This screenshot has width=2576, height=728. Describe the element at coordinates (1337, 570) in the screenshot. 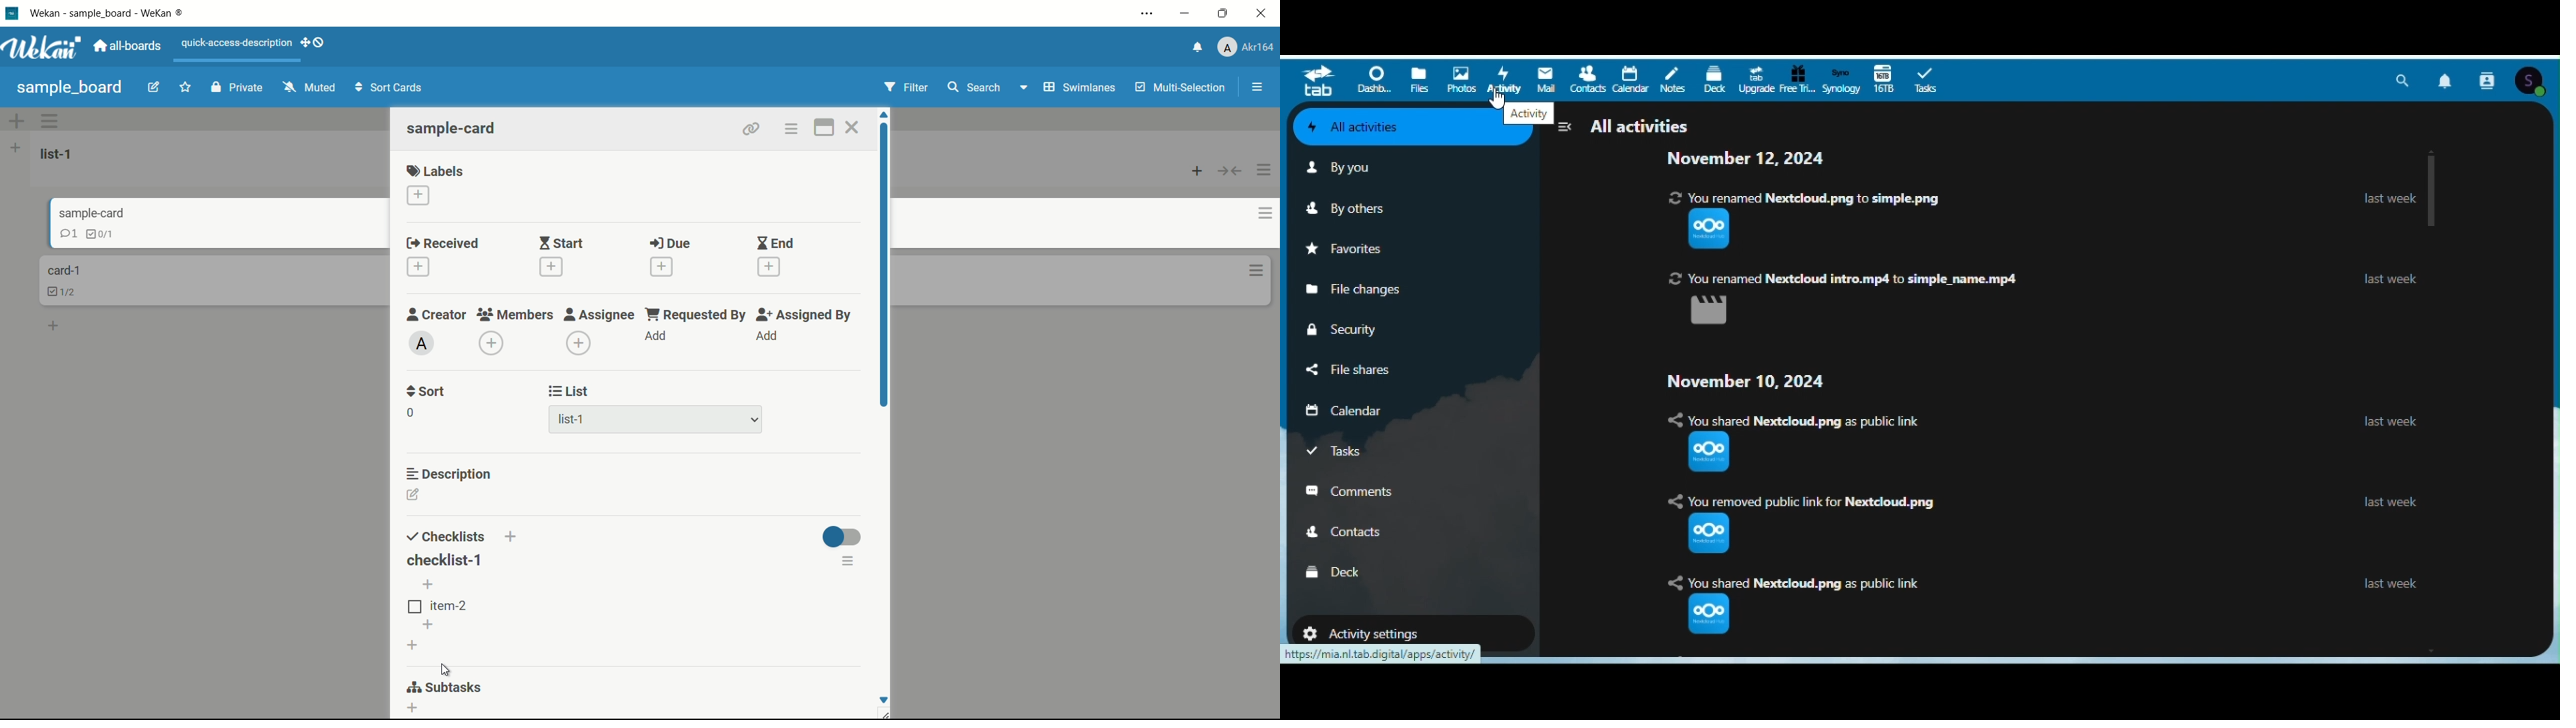

I see `deck` at that location.